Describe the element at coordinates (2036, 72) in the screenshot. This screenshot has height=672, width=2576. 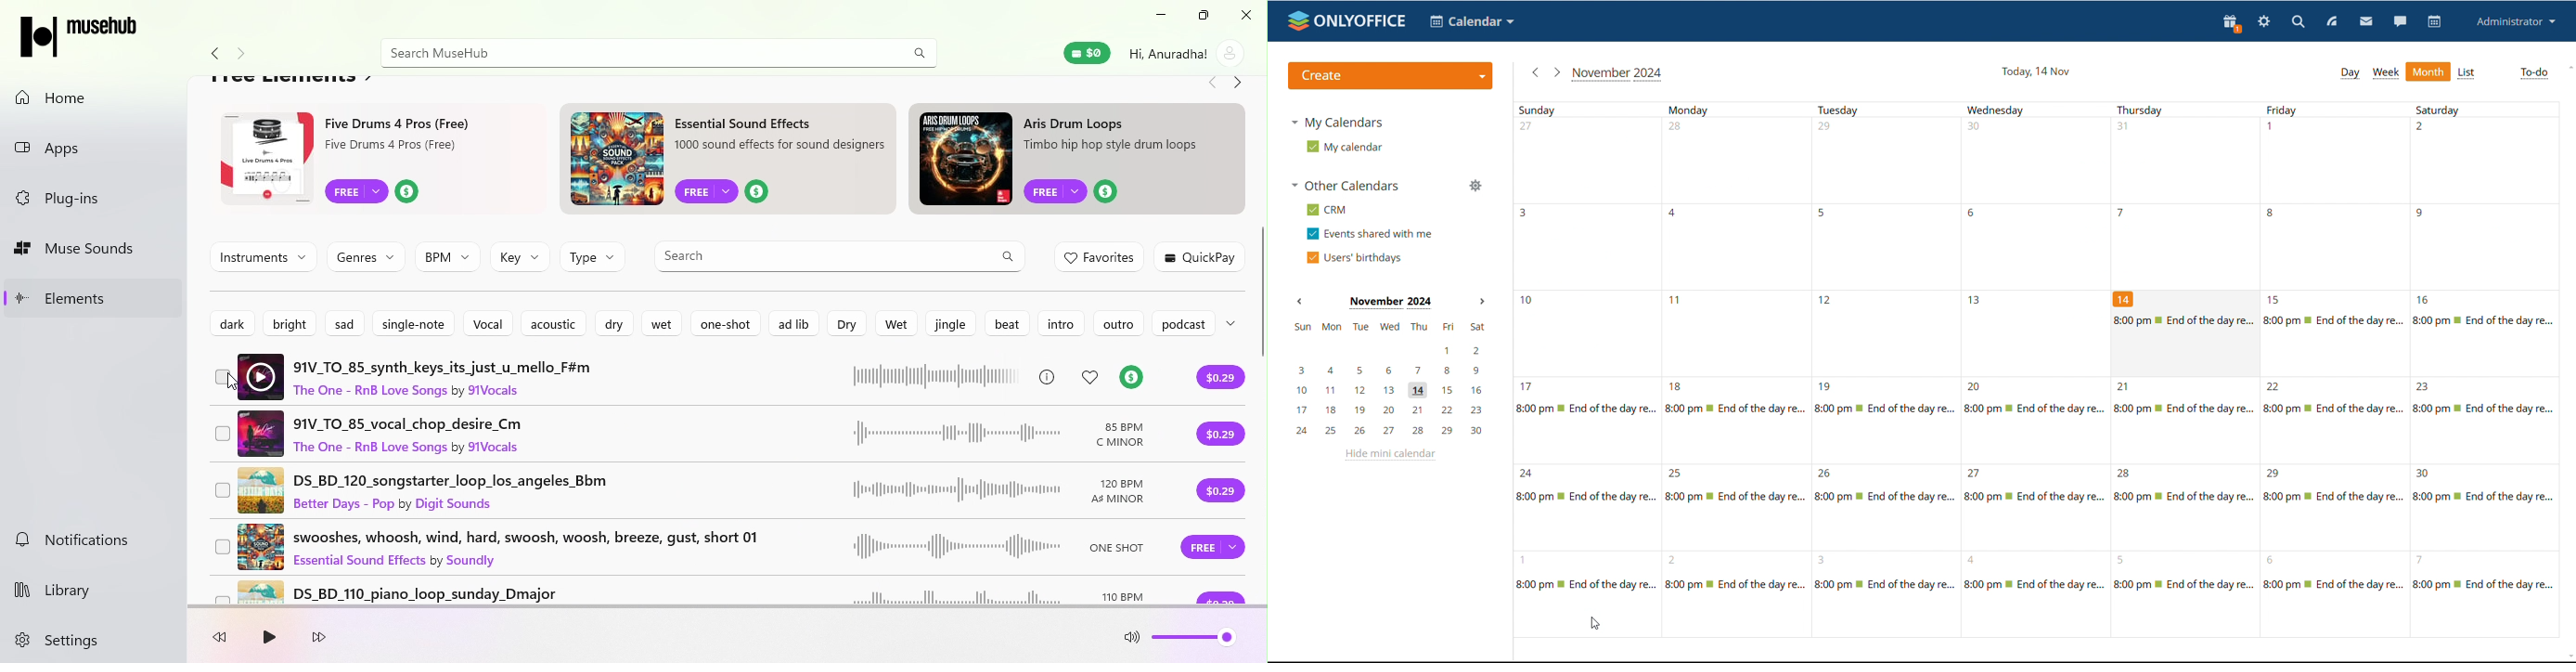
I see `current date` at that location.